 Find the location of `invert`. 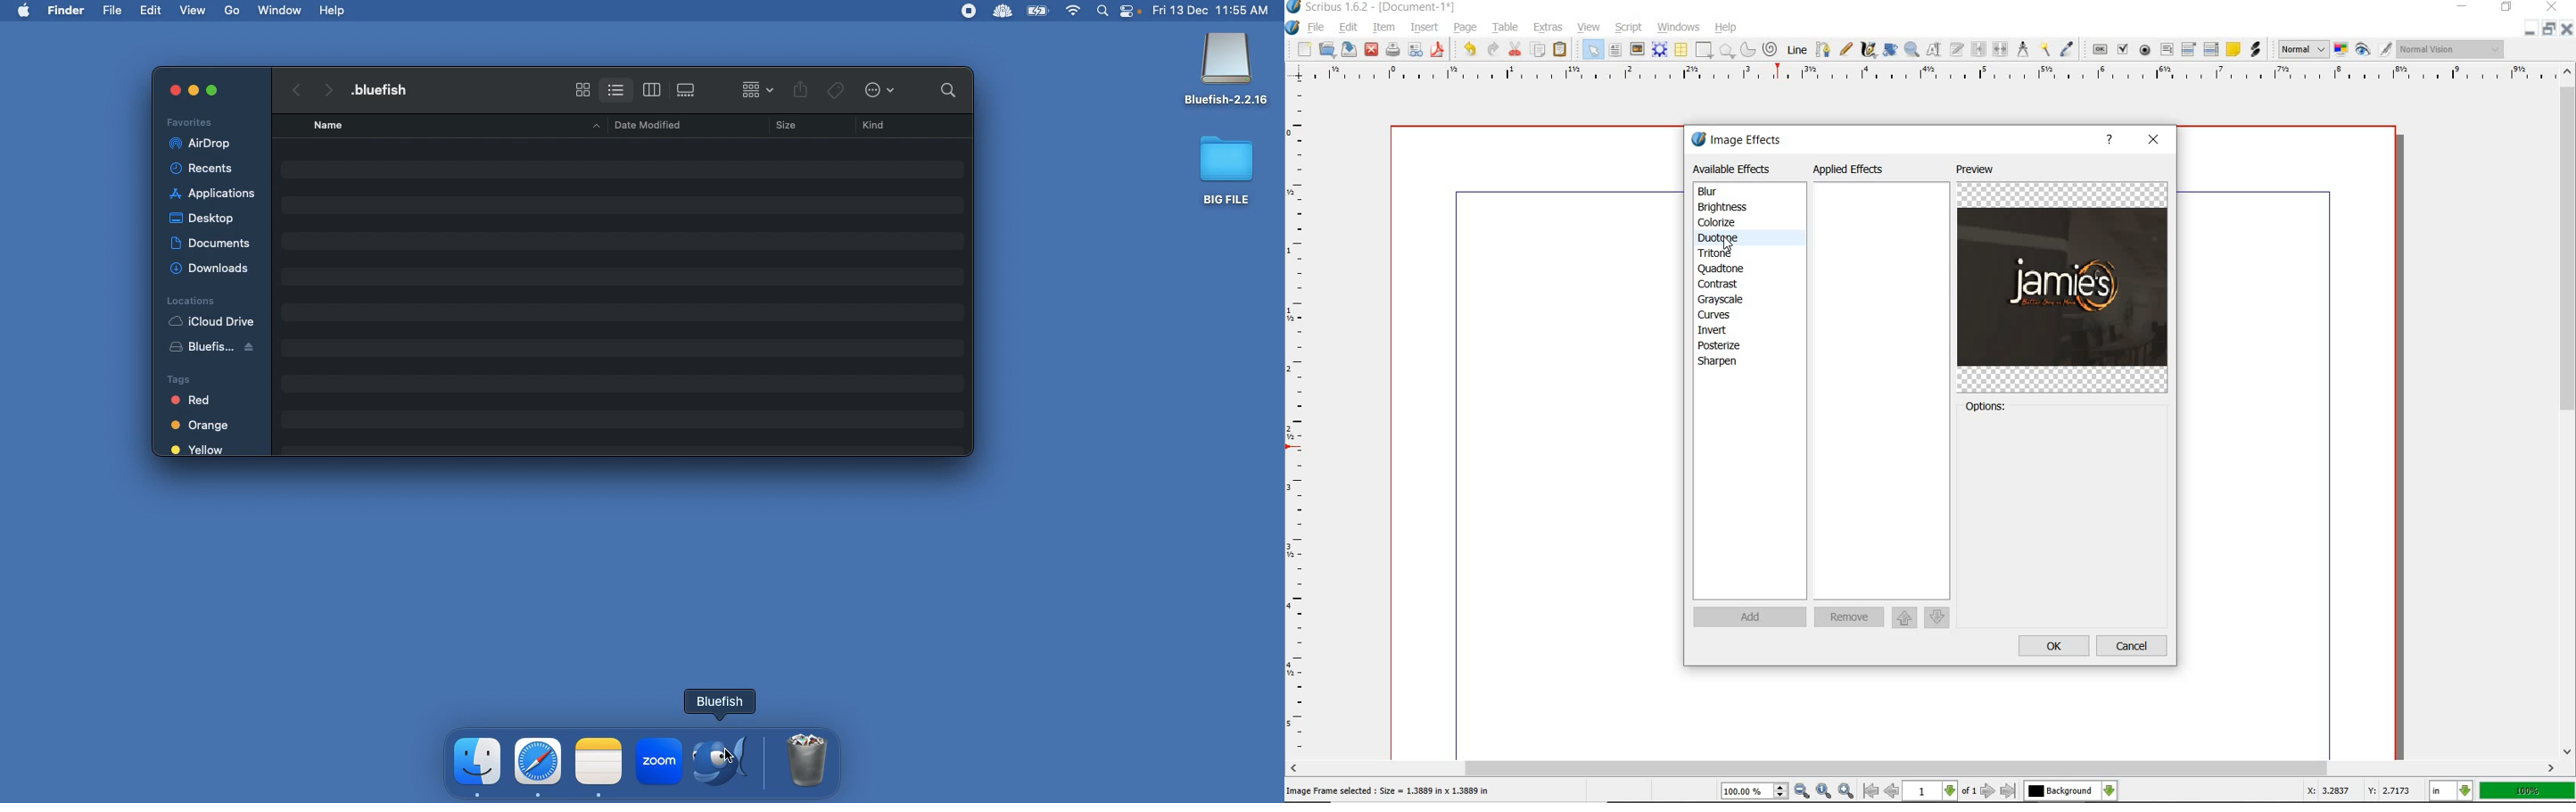

invert is located at coordinates (1716, 331).